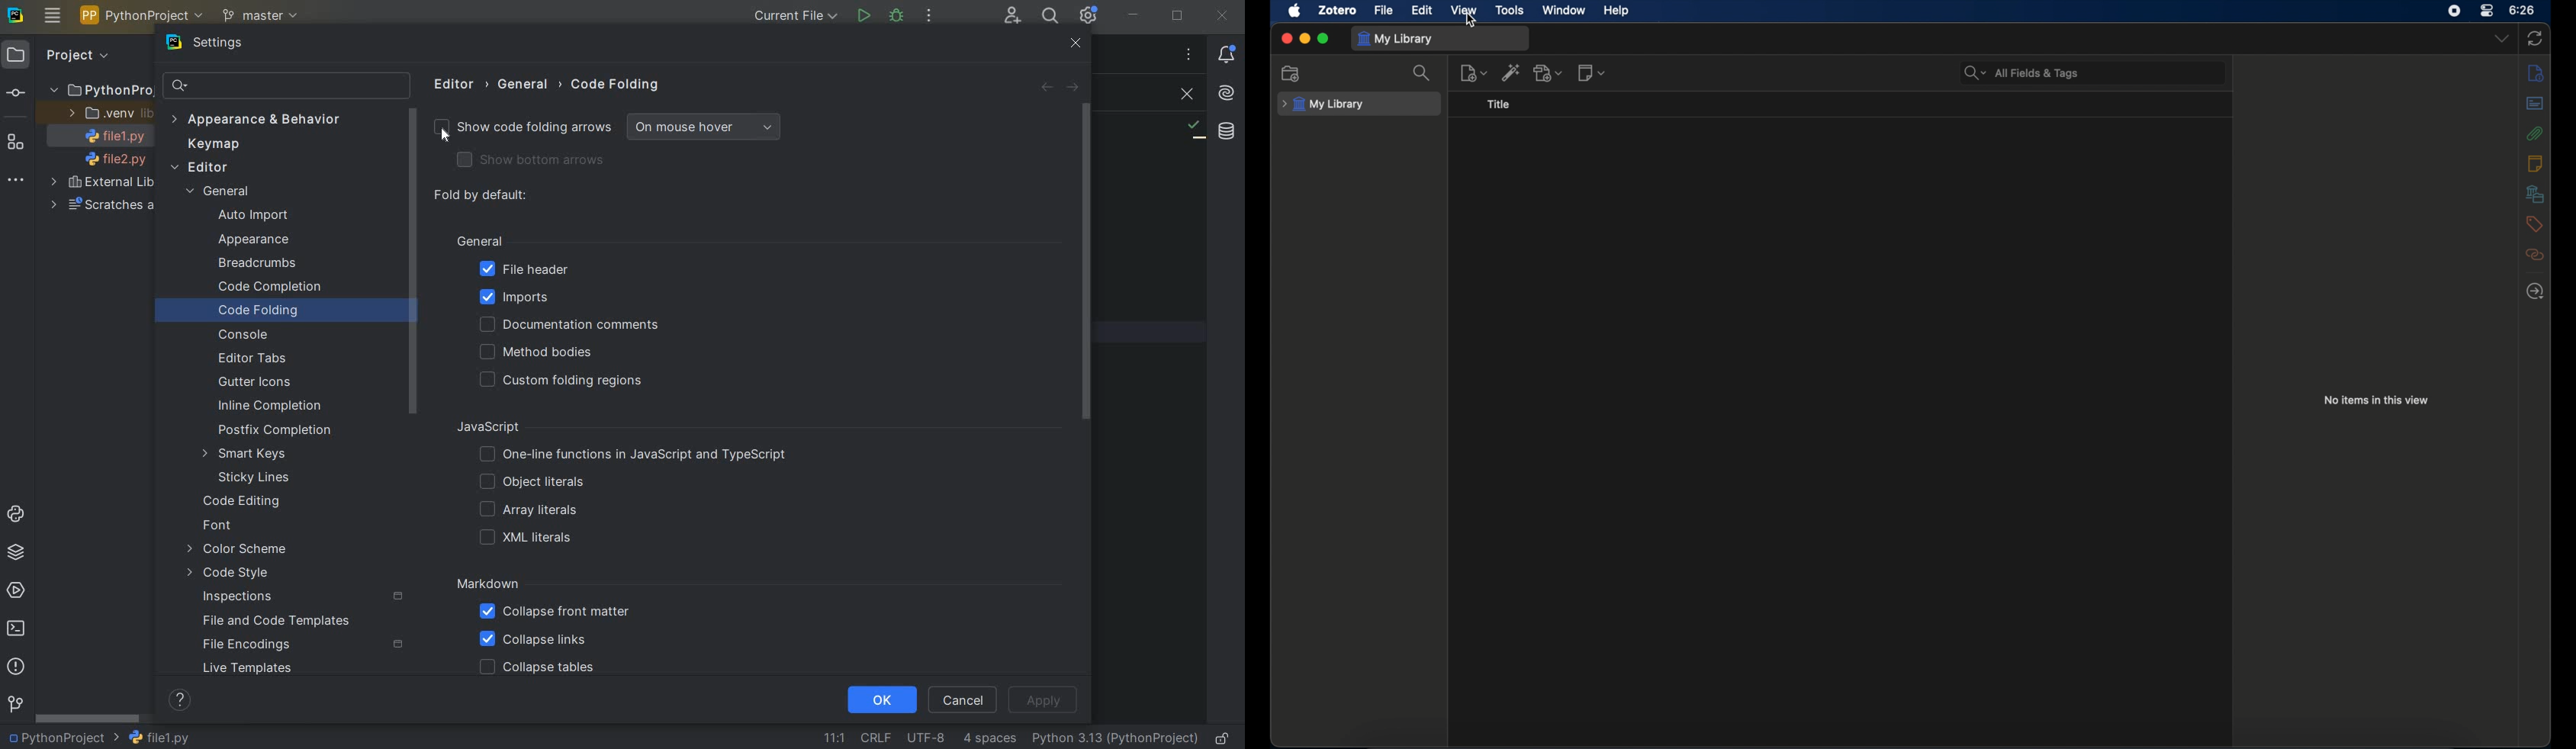 This screenshot has width=2576, height=756. Describe the element at coordinates (2535, 224) in the screenshot. I see `tags` at that location.